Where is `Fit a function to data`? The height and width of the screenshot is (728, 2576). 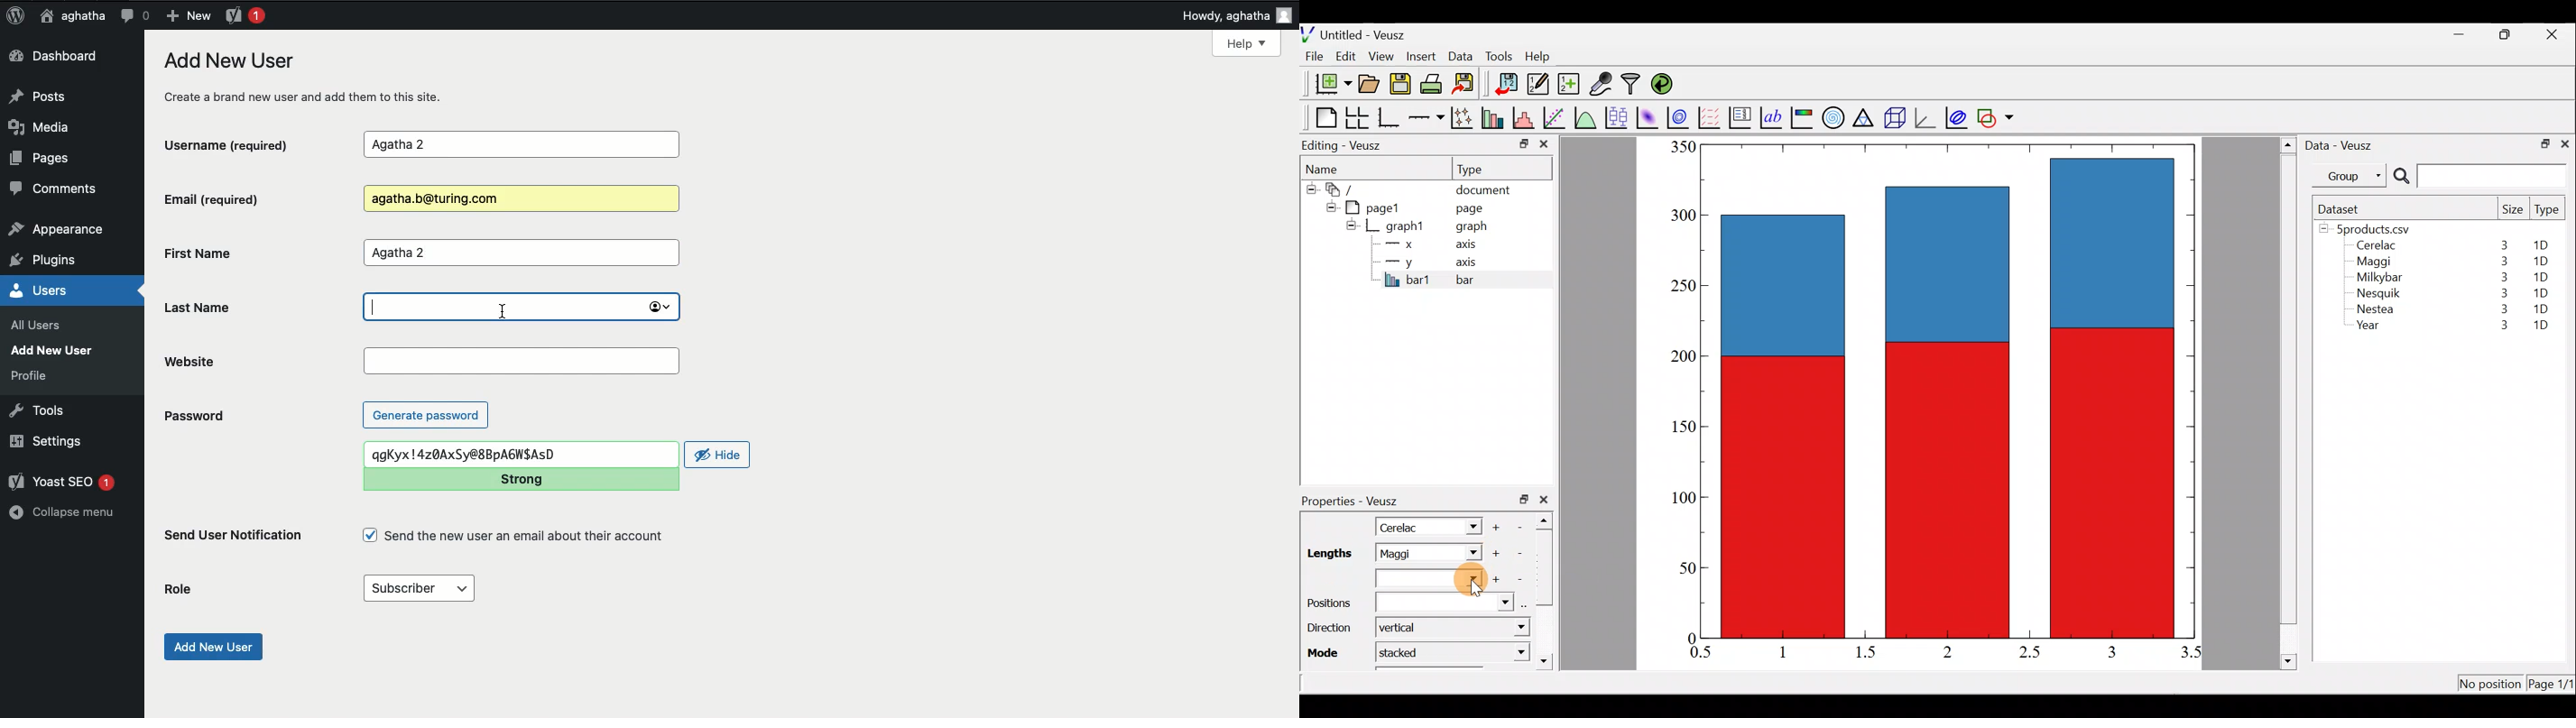 Fit a function to data is located at coordinates (1555, 116).